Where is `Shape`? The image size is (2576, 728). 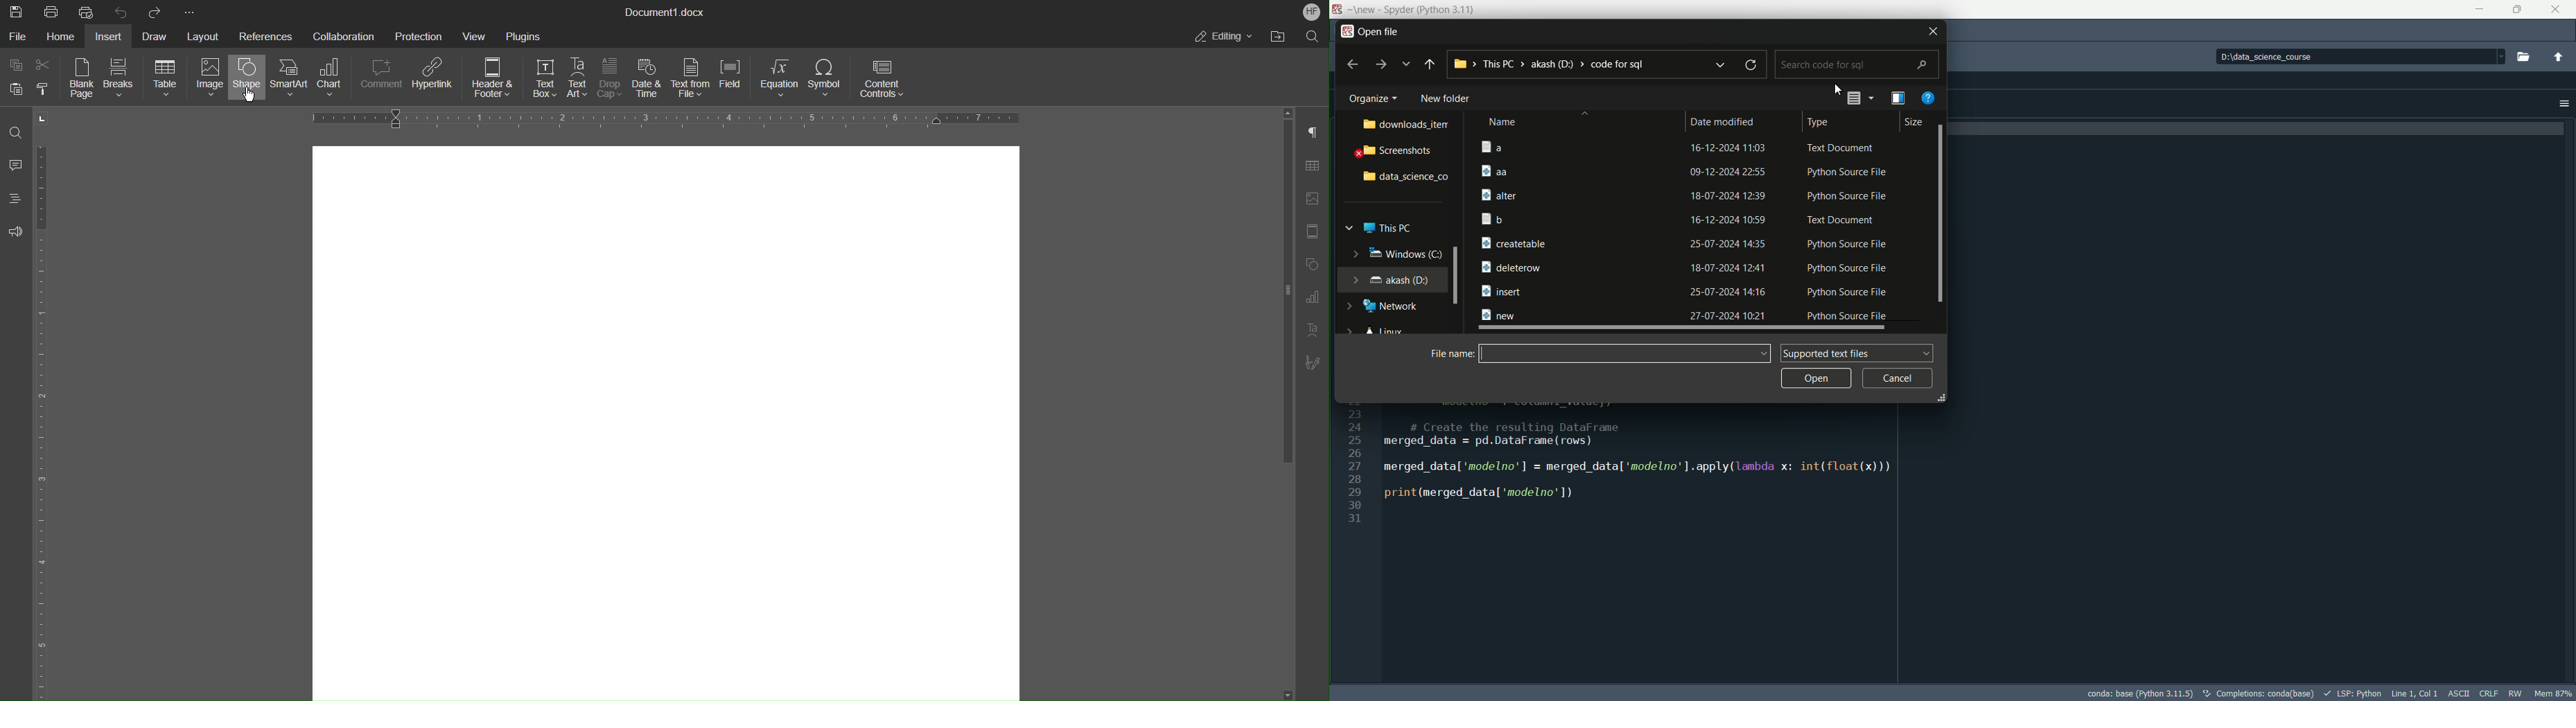 Shape is located at coordinates (247, 80).